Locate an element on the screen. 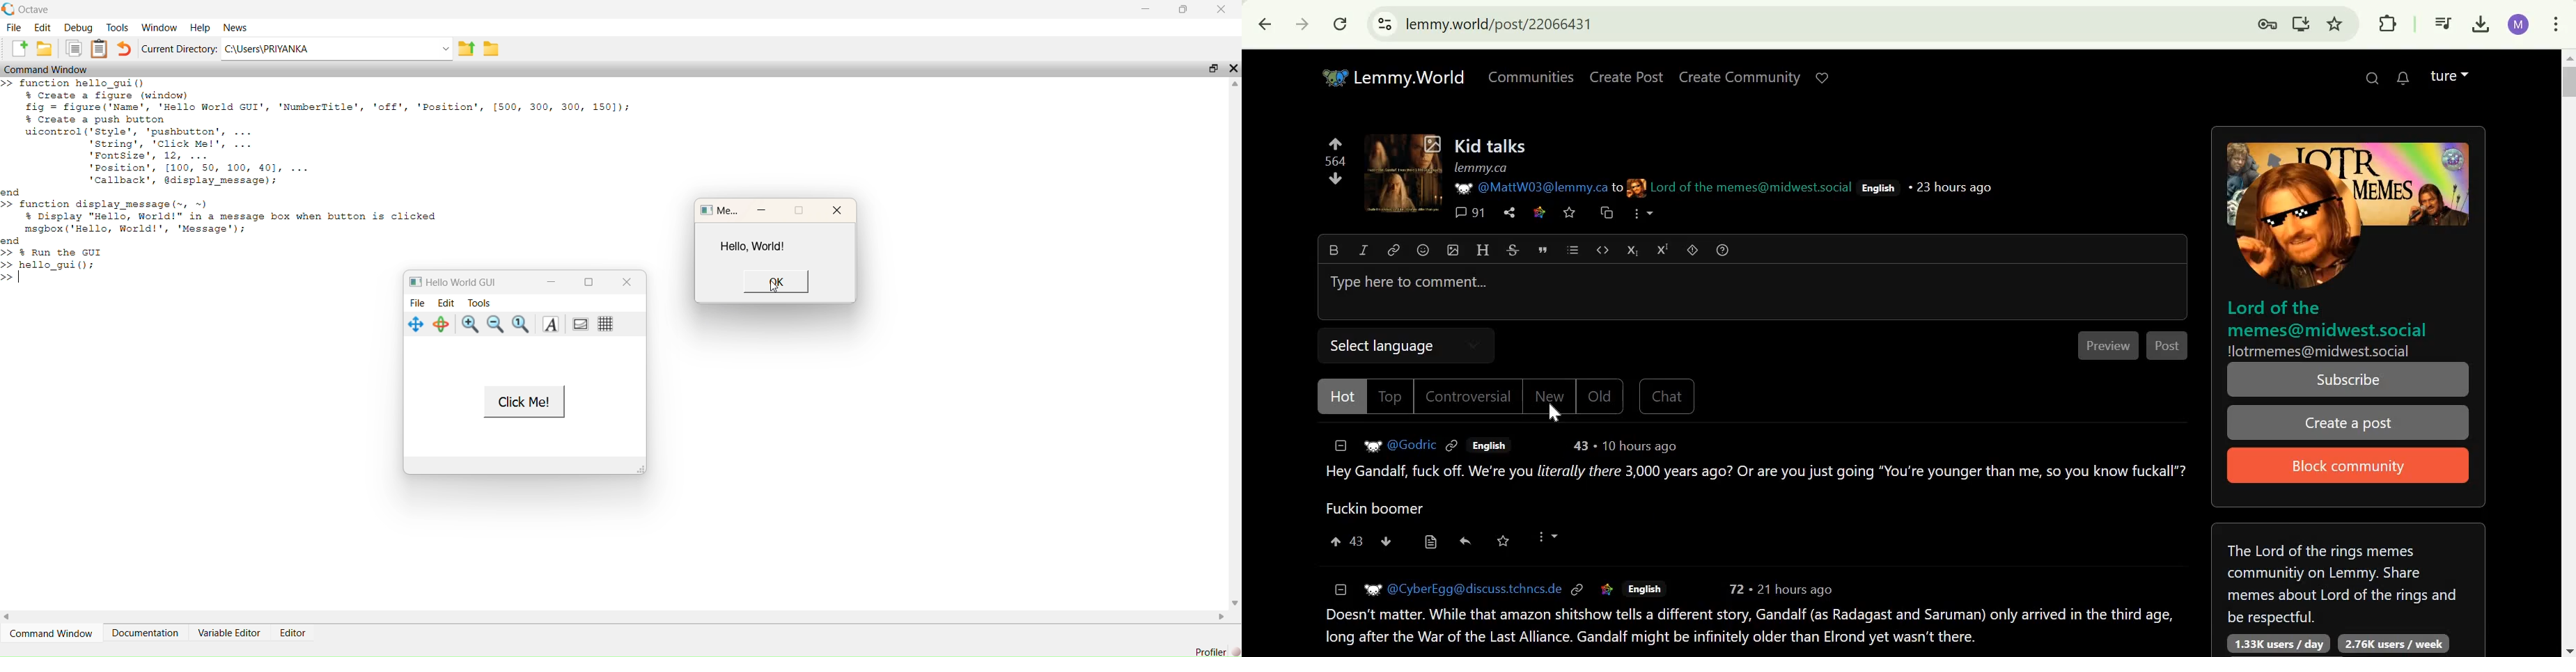 The width and height of the screenshot is (2576, 672). upvote is located at coordinates (1337, 541).